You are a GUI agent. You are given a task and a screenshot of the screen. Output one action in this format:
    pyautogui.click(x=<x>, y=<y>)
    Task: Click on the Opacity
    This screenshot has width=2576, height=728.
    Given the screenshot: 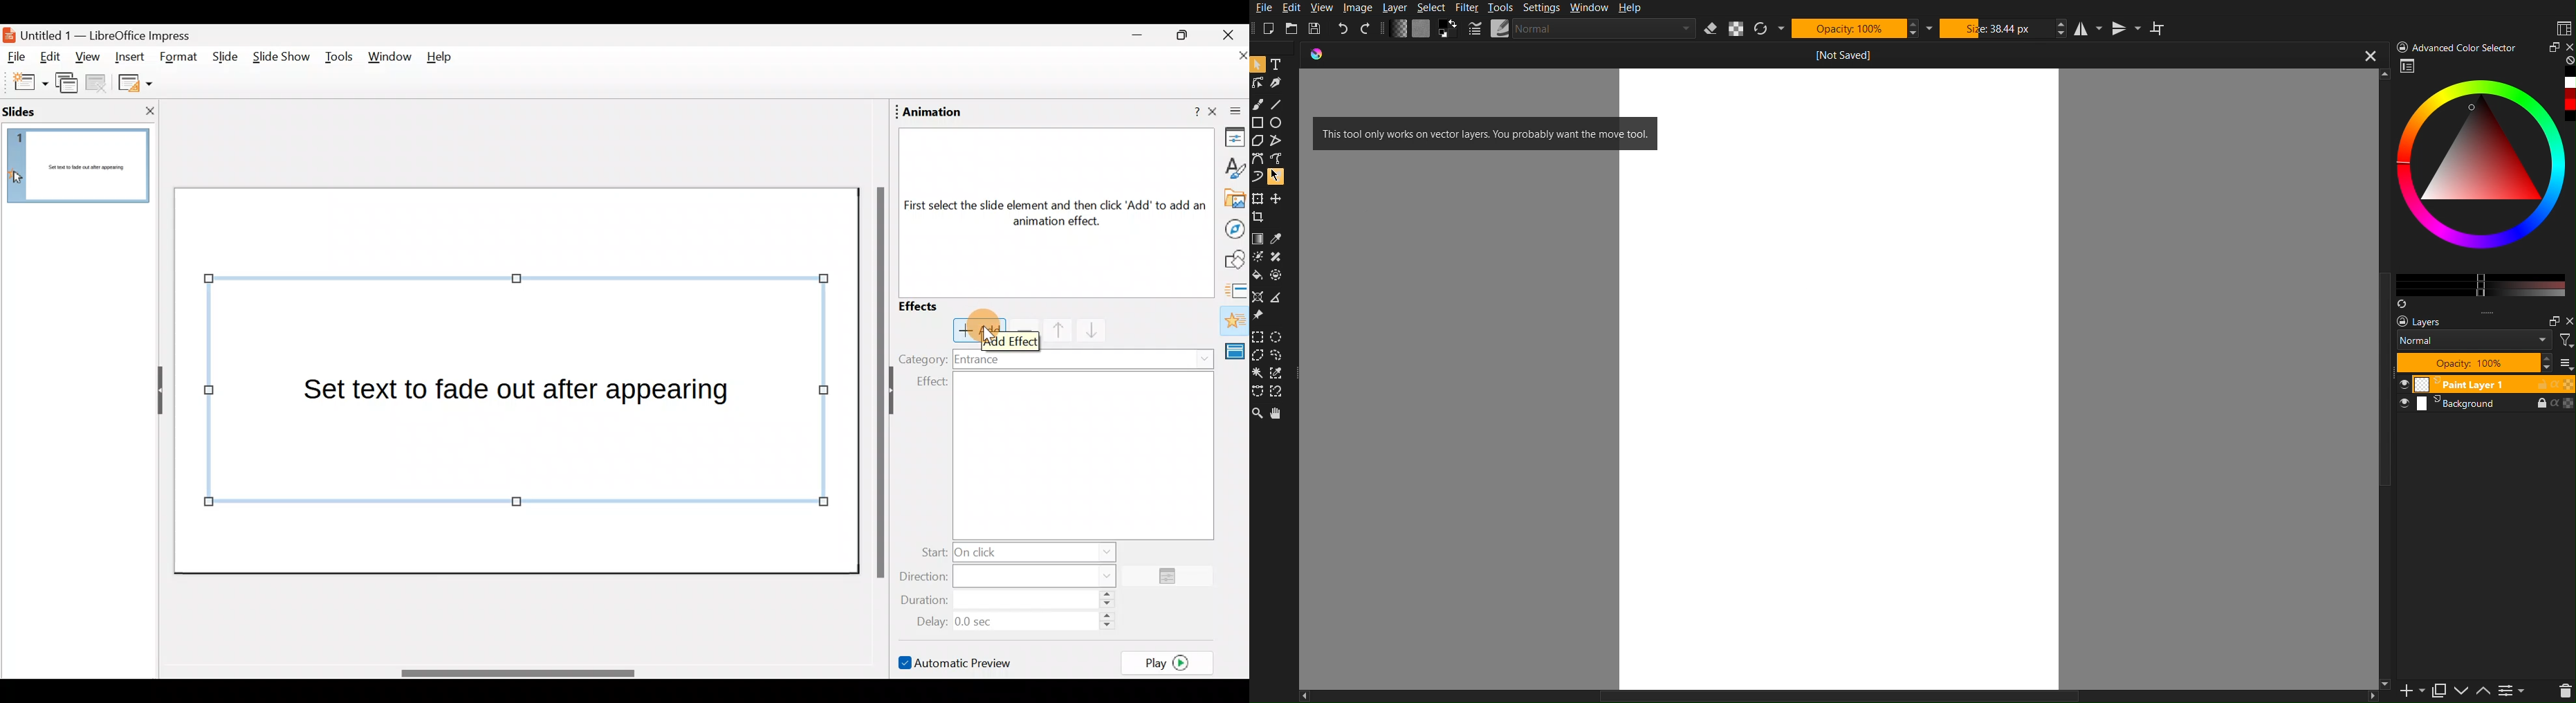 What is the action you would take?
    pyautogui.click(x=1857, y=28)
    